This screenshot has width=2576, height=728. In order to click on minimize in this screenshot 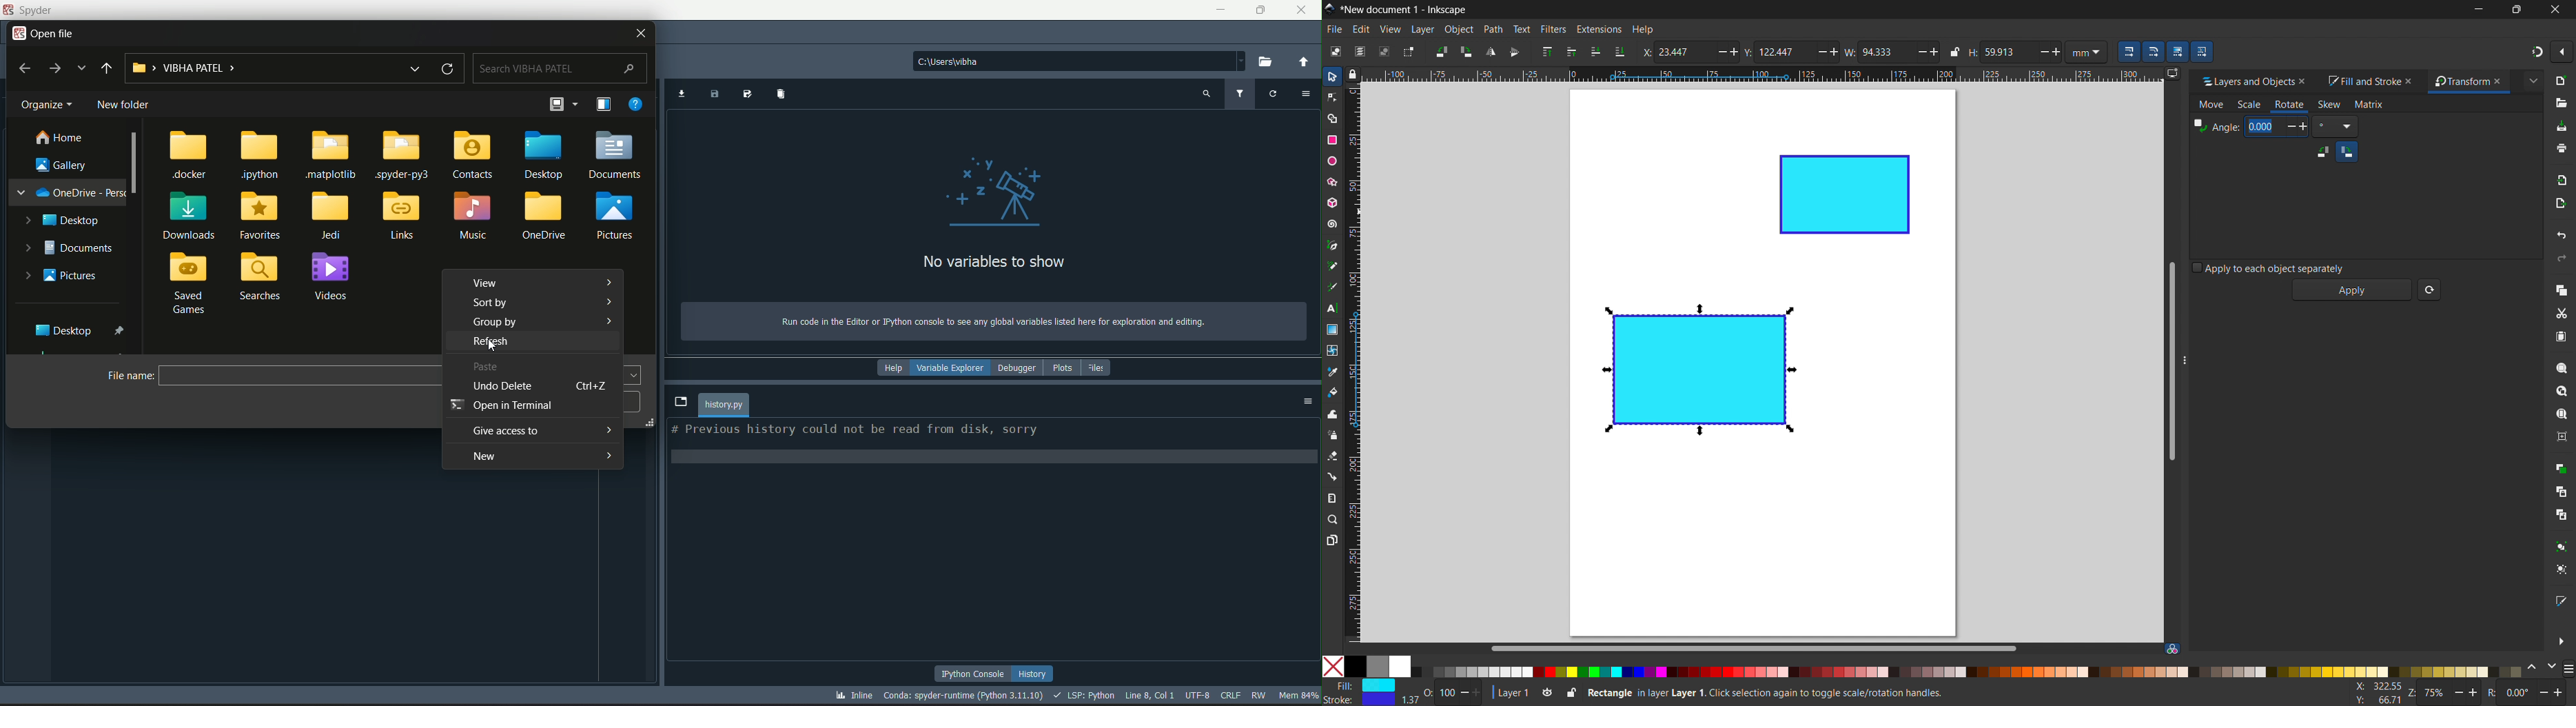, I will do `click(2477, 9)`.